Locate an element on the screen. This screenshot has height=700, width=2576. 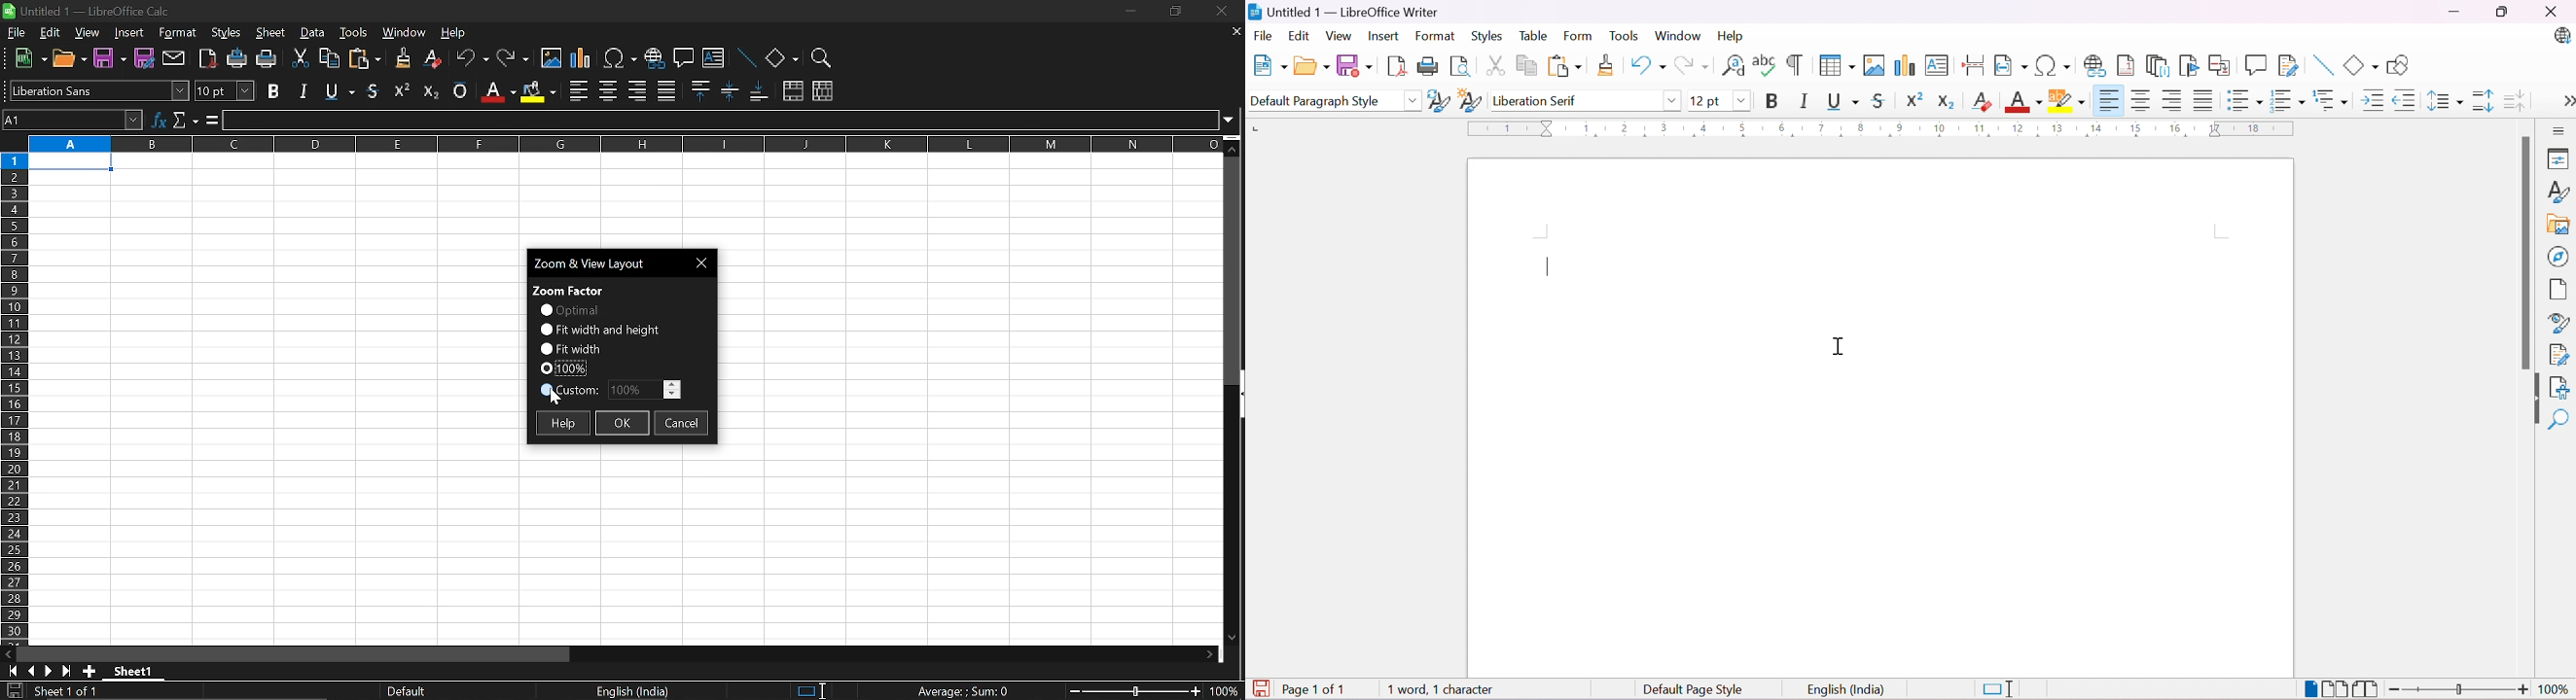
current sheet is located at coordinates (76, 692).